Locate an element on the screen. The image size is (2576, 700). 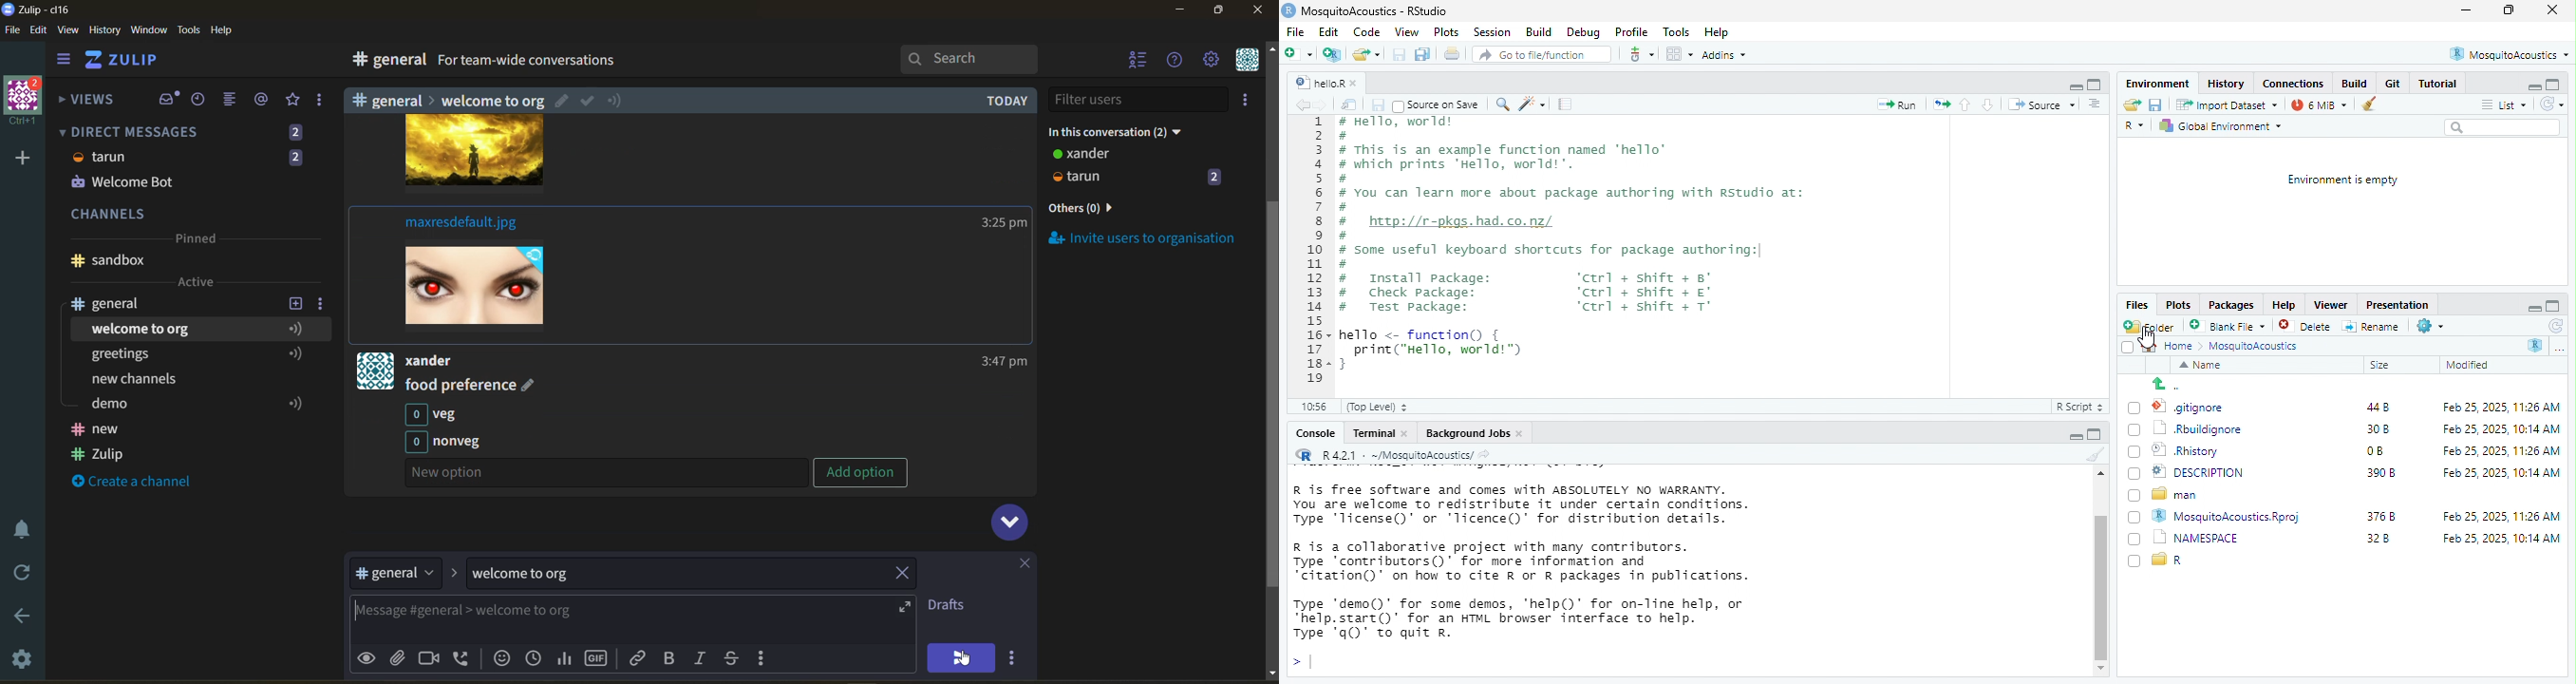
checkbox is located at coordinates (2136, 540).